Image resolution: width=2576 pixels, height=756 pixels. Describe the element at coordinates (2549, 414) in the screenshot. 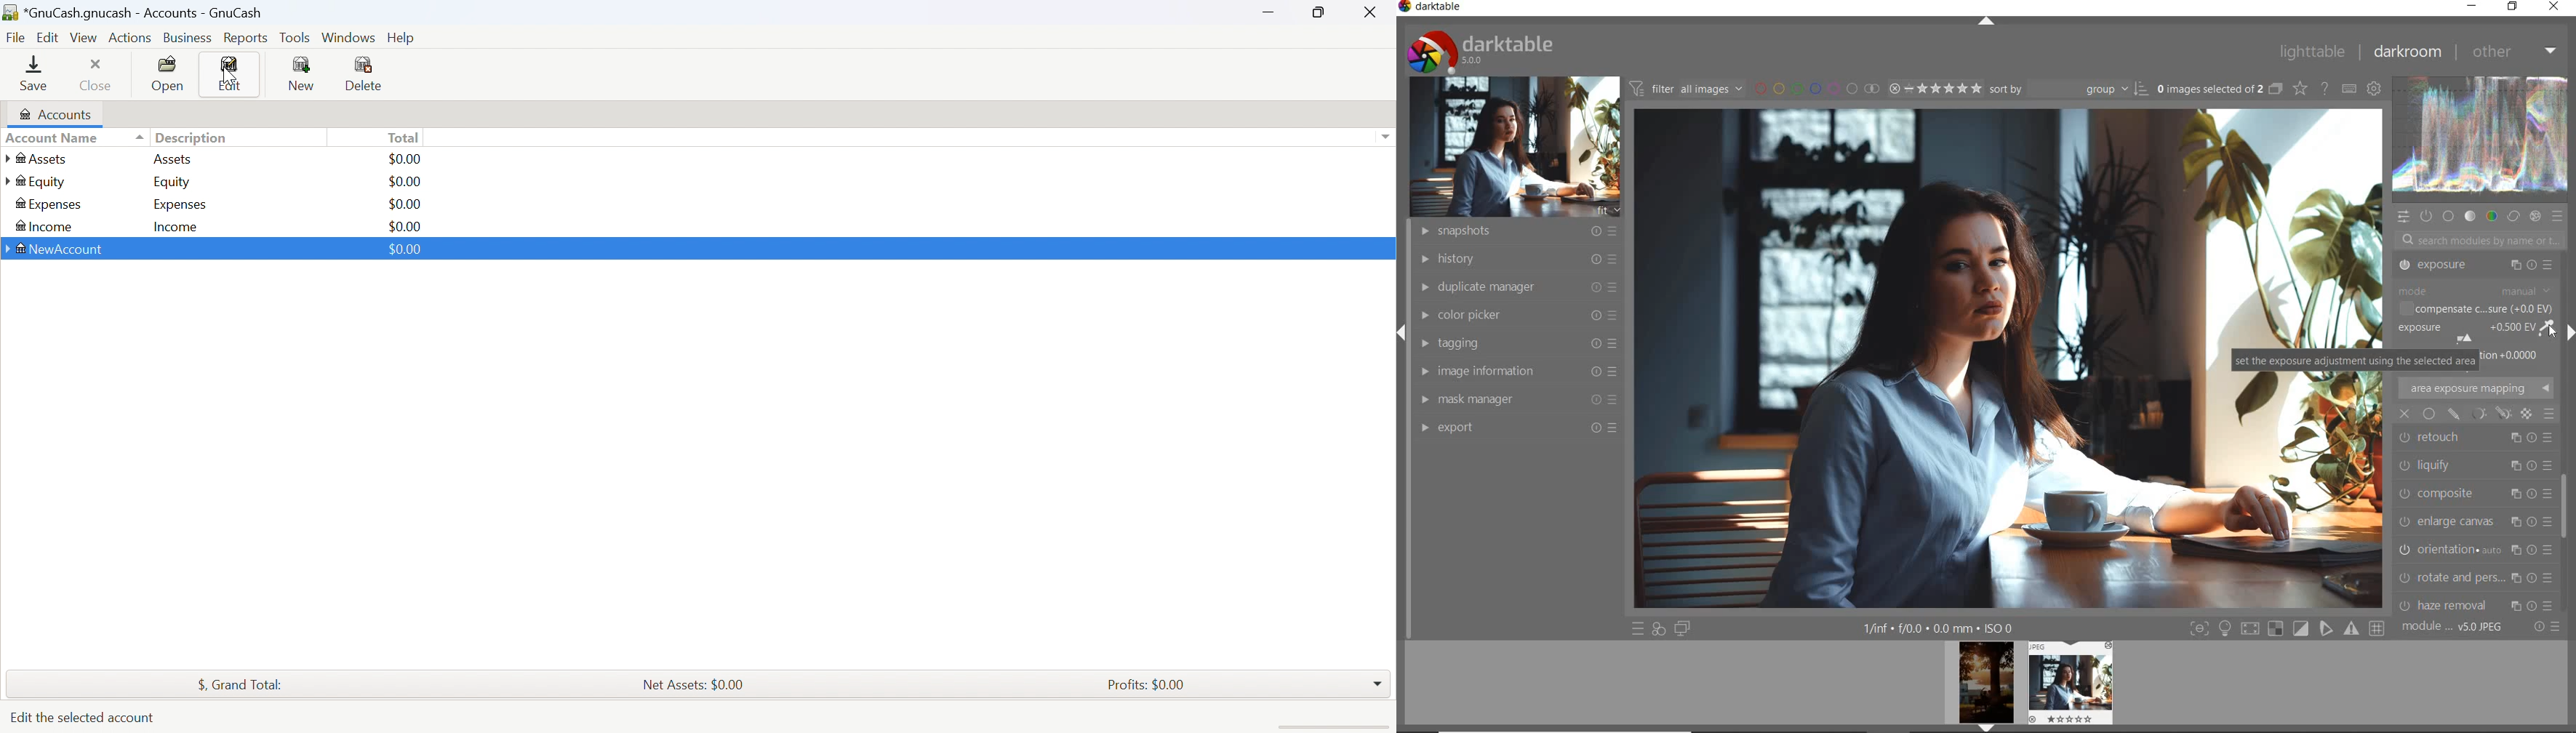

I see `blending options` at that location.